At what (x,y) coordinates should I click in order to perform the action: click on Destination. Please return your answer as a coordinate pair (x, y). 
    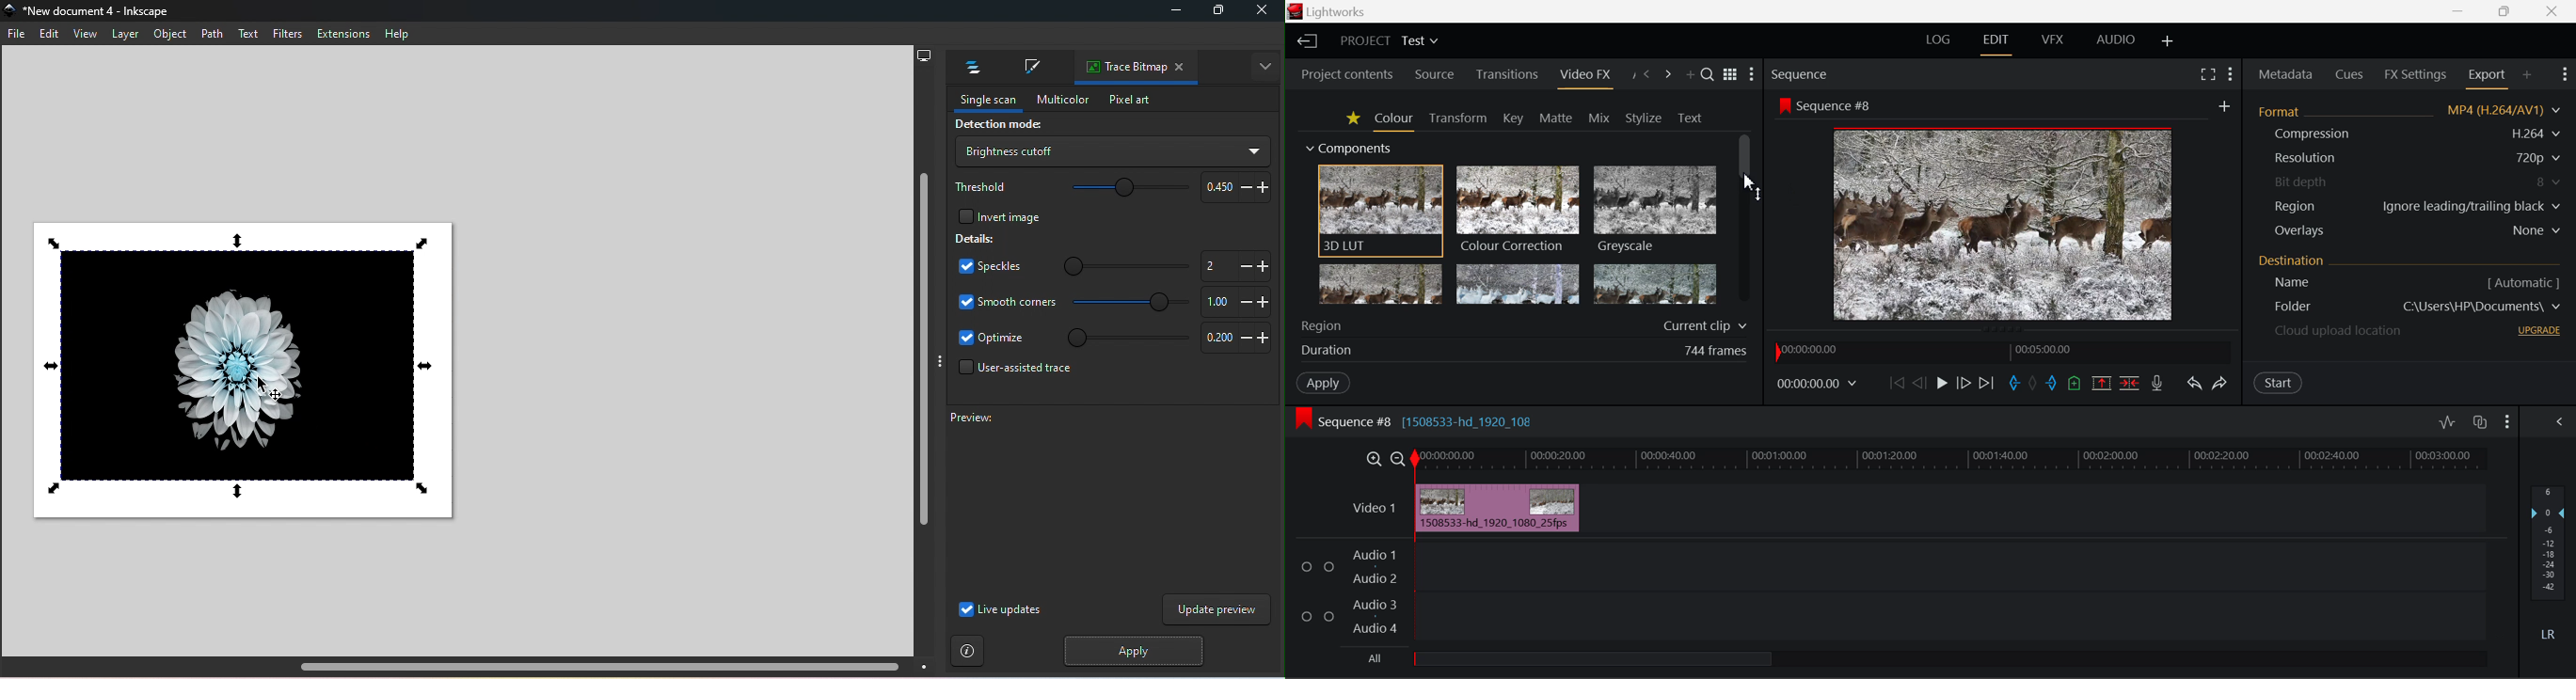
    Looking at the image, I should click on (2293, 259).